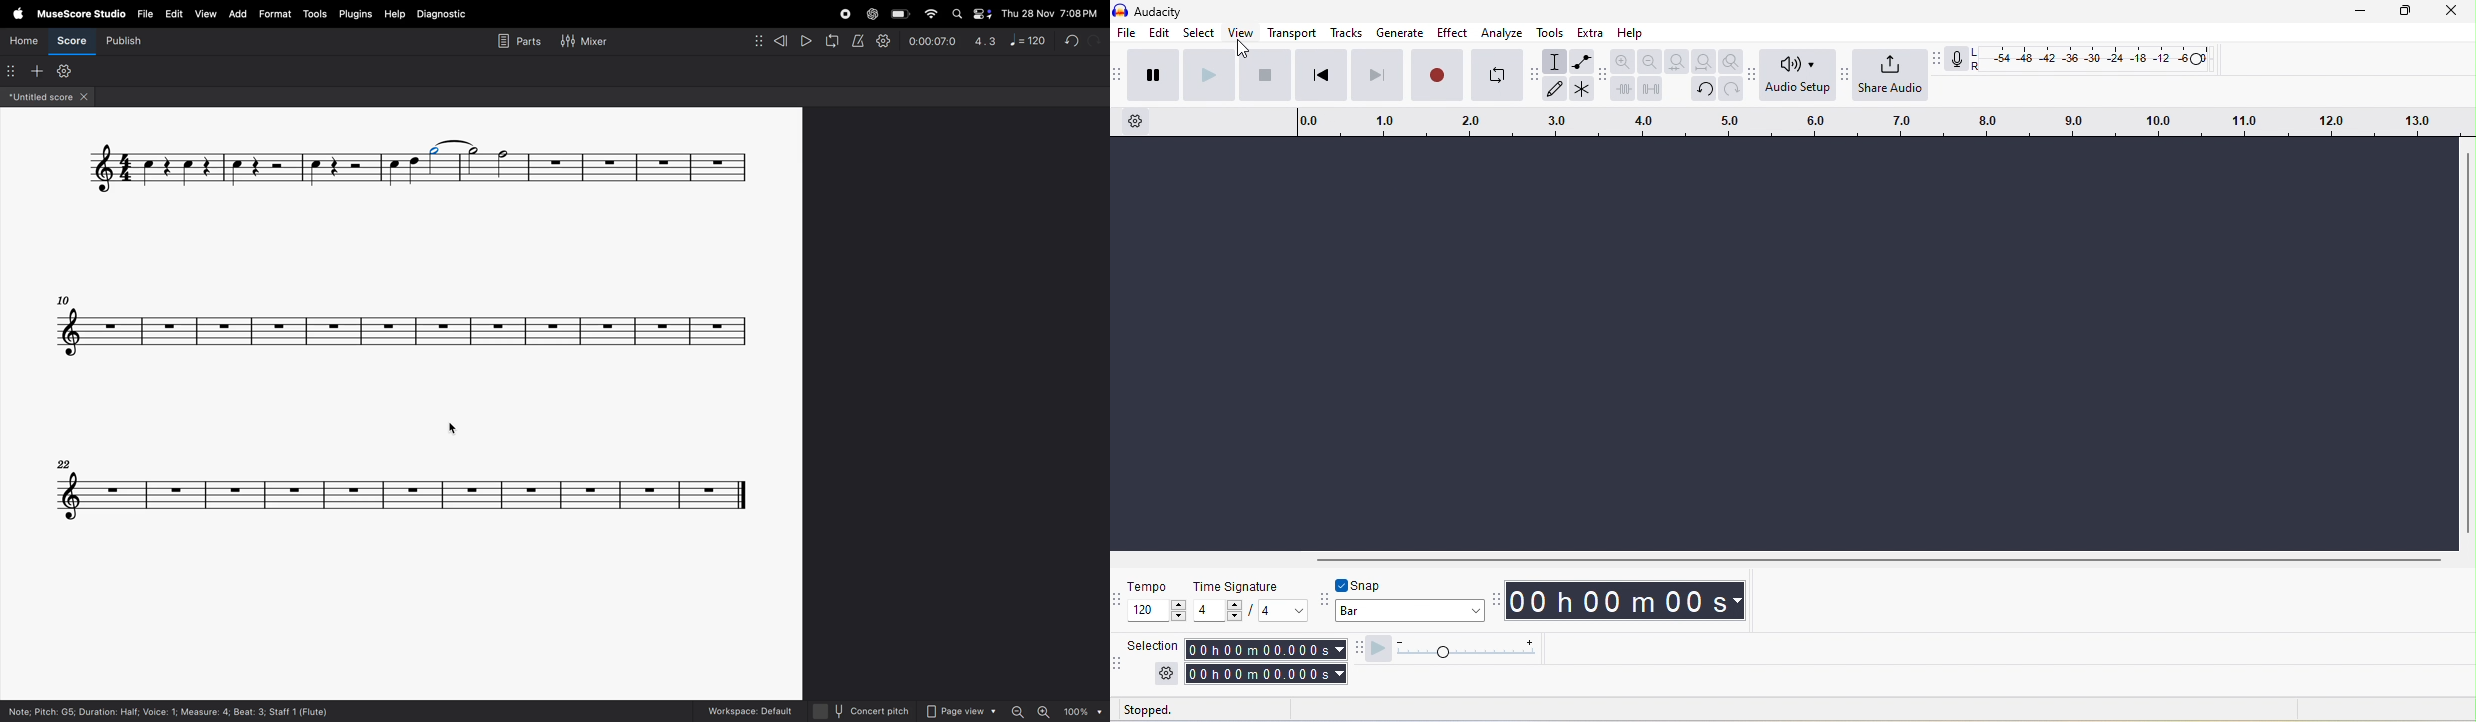  I want to click on select snapping, so click(1410, 610).